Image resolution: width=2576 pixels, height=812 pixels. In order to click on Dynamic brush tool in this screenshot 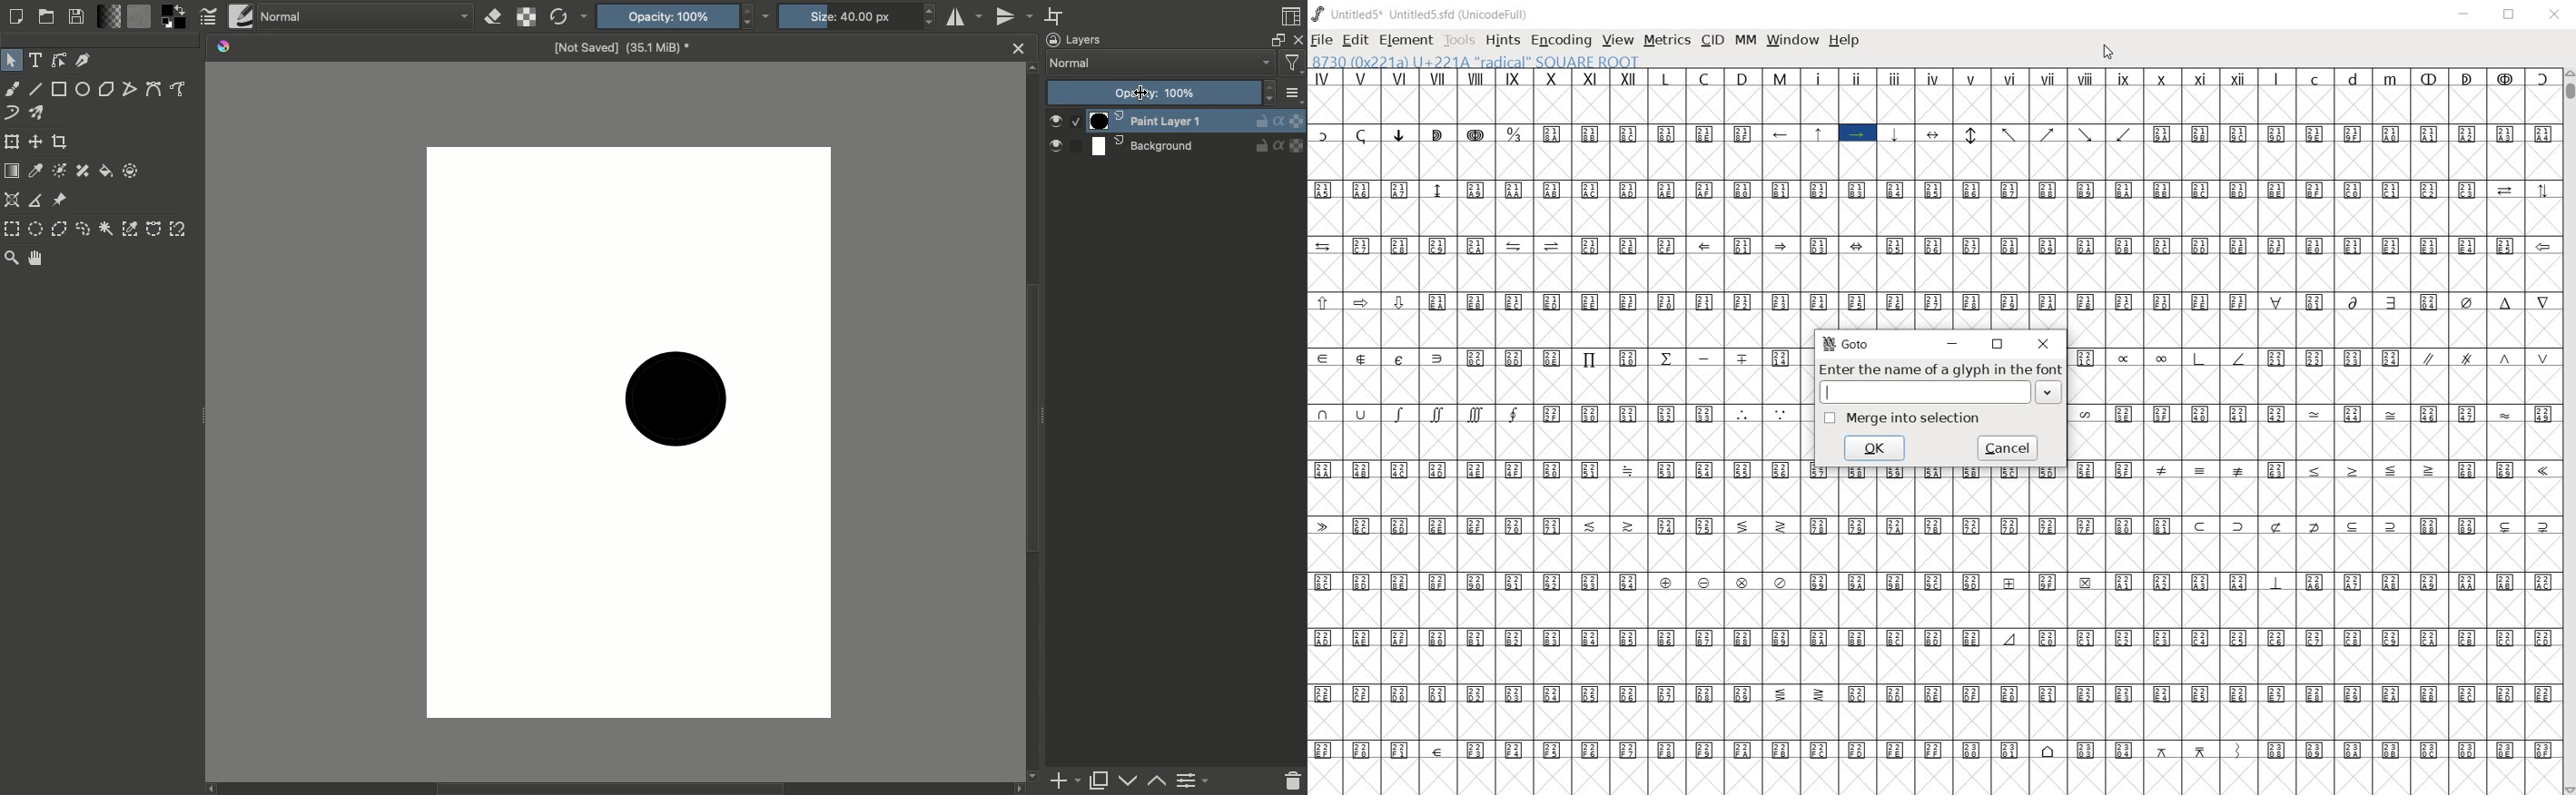, I will do `click(12, 113)`.